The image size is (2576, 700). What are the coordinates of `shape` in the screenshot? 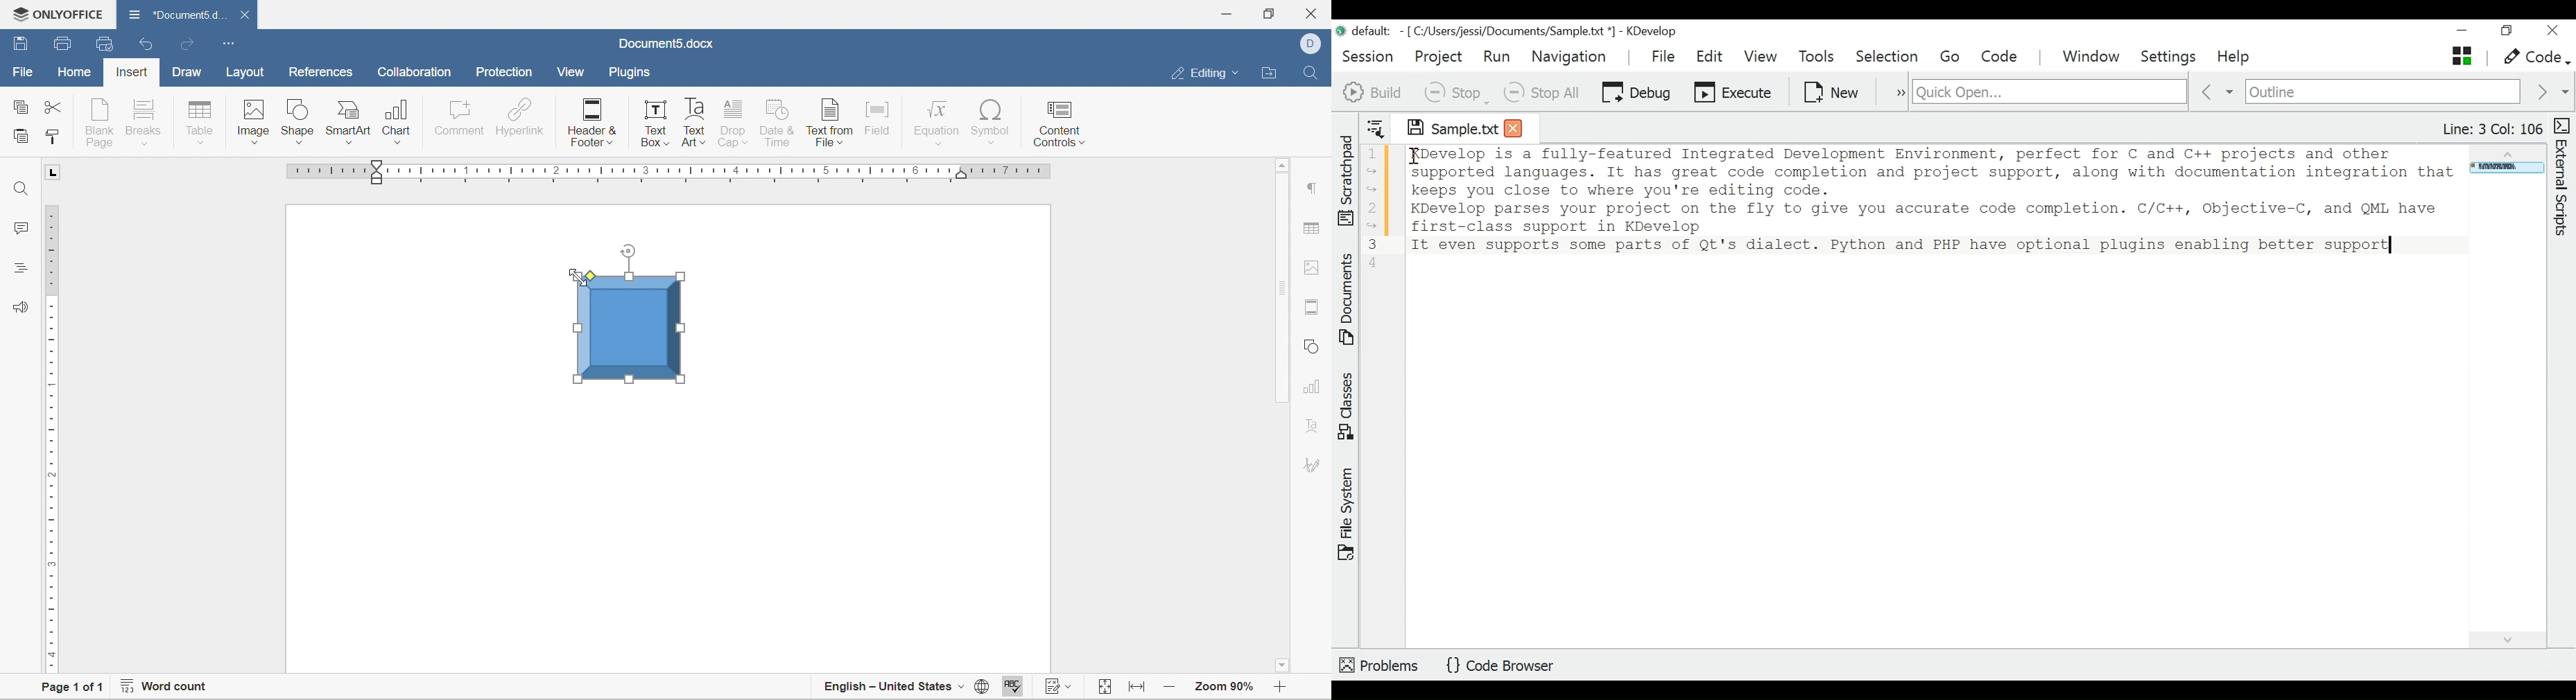 It's located at (295, 117).